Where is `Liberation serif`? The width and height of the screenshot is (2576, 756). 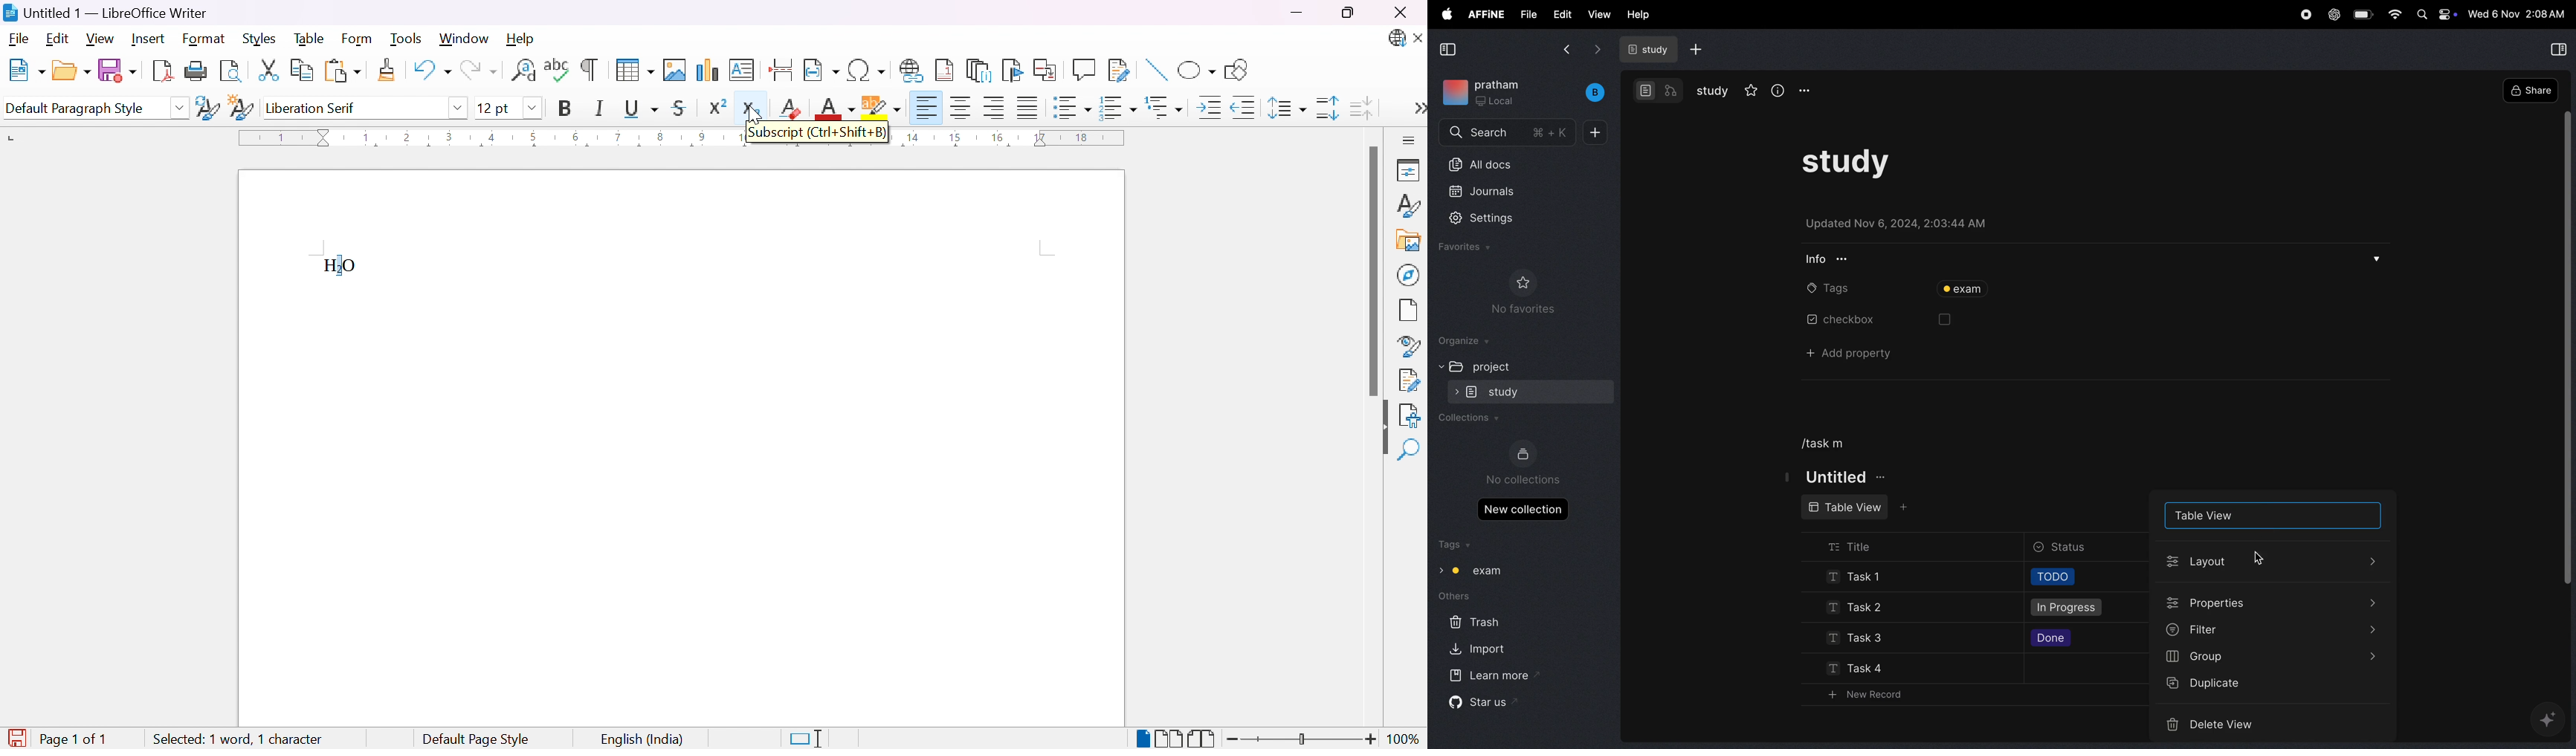 Liberation serif is located at coordinates (313, 108).